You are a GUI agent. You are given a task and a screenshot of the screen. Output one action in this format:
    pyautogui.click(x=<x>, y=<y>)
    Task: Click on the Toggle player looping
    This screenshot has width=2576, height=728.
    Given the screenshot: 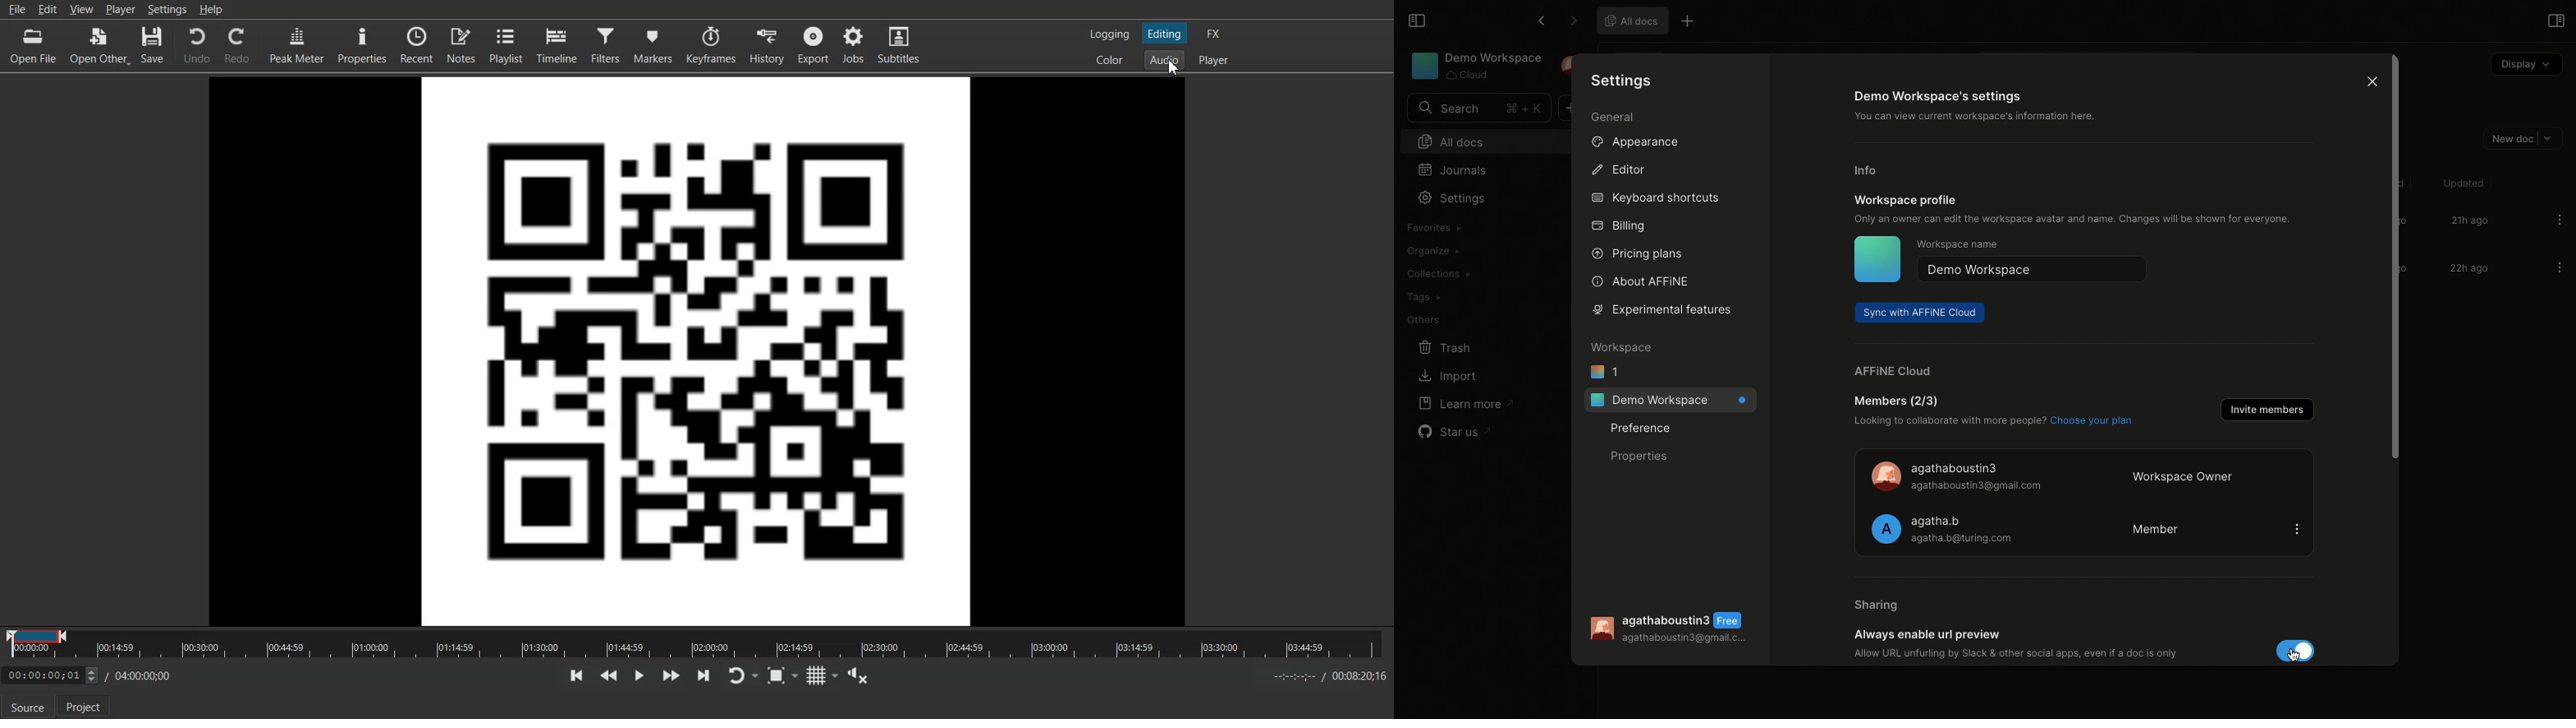 What is the action you would take?
    pyautogui.click(x=742, y=675)
    